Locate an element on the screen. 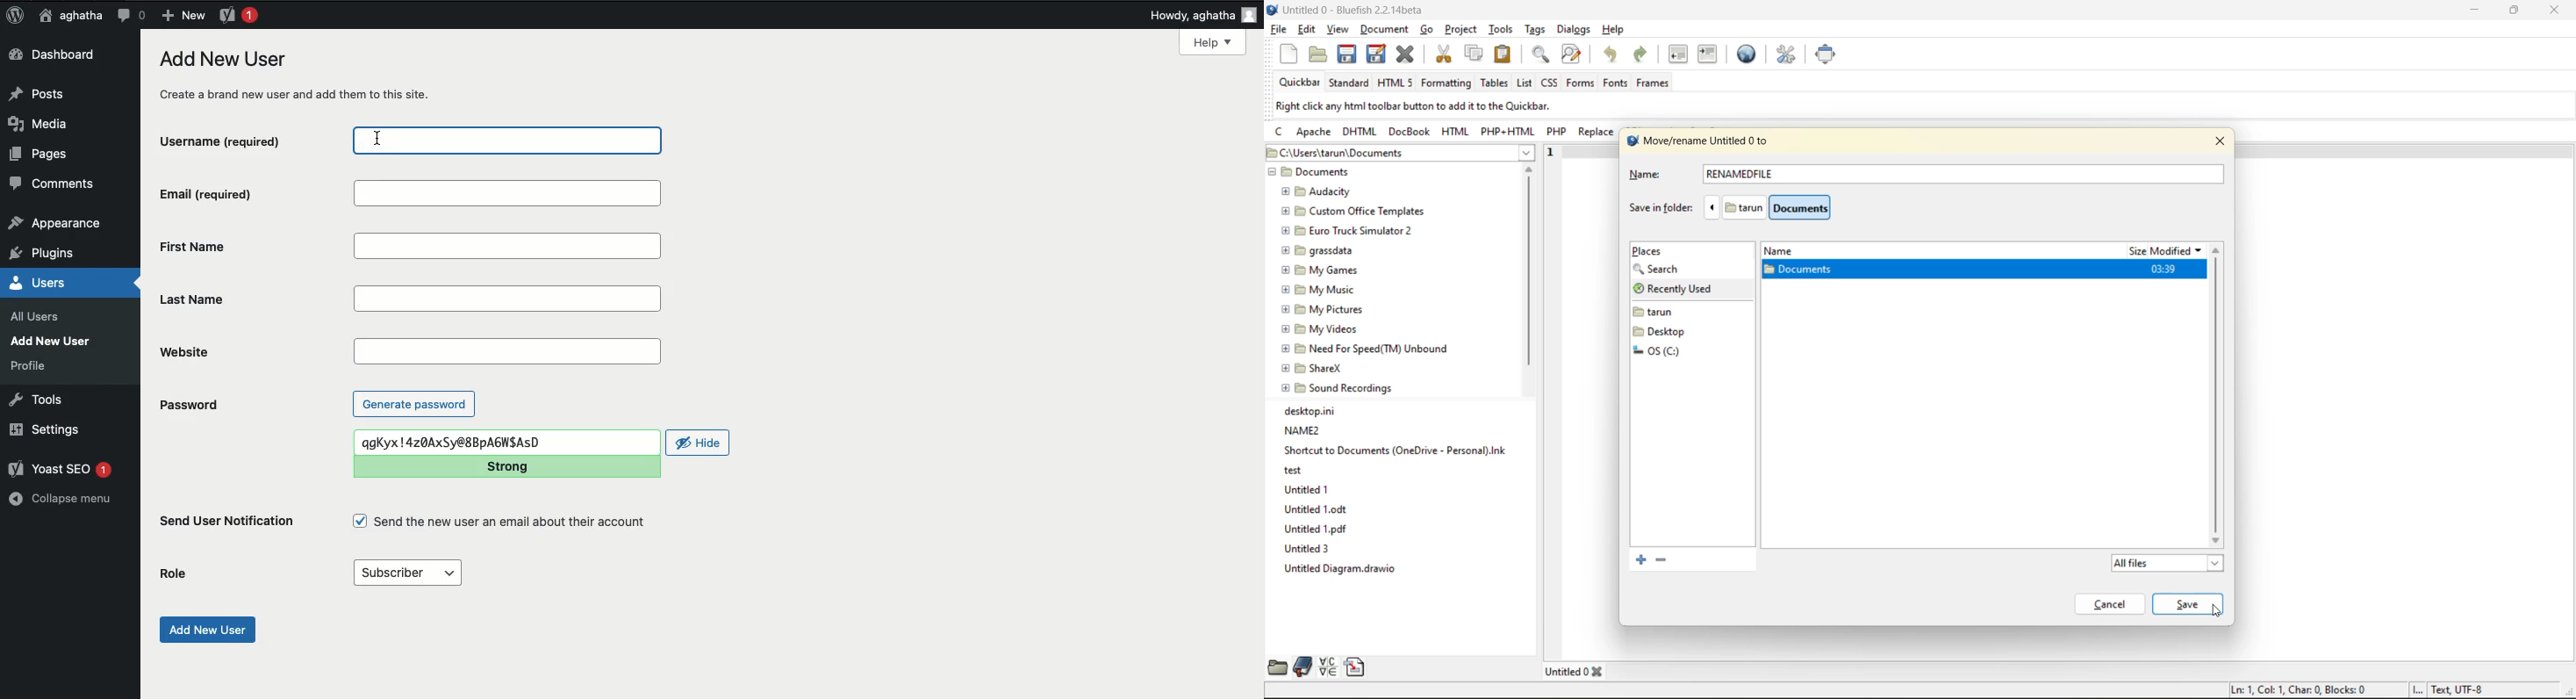 This screenshot has height=700, width=2576. show more is located at coordinates (1529, 152).